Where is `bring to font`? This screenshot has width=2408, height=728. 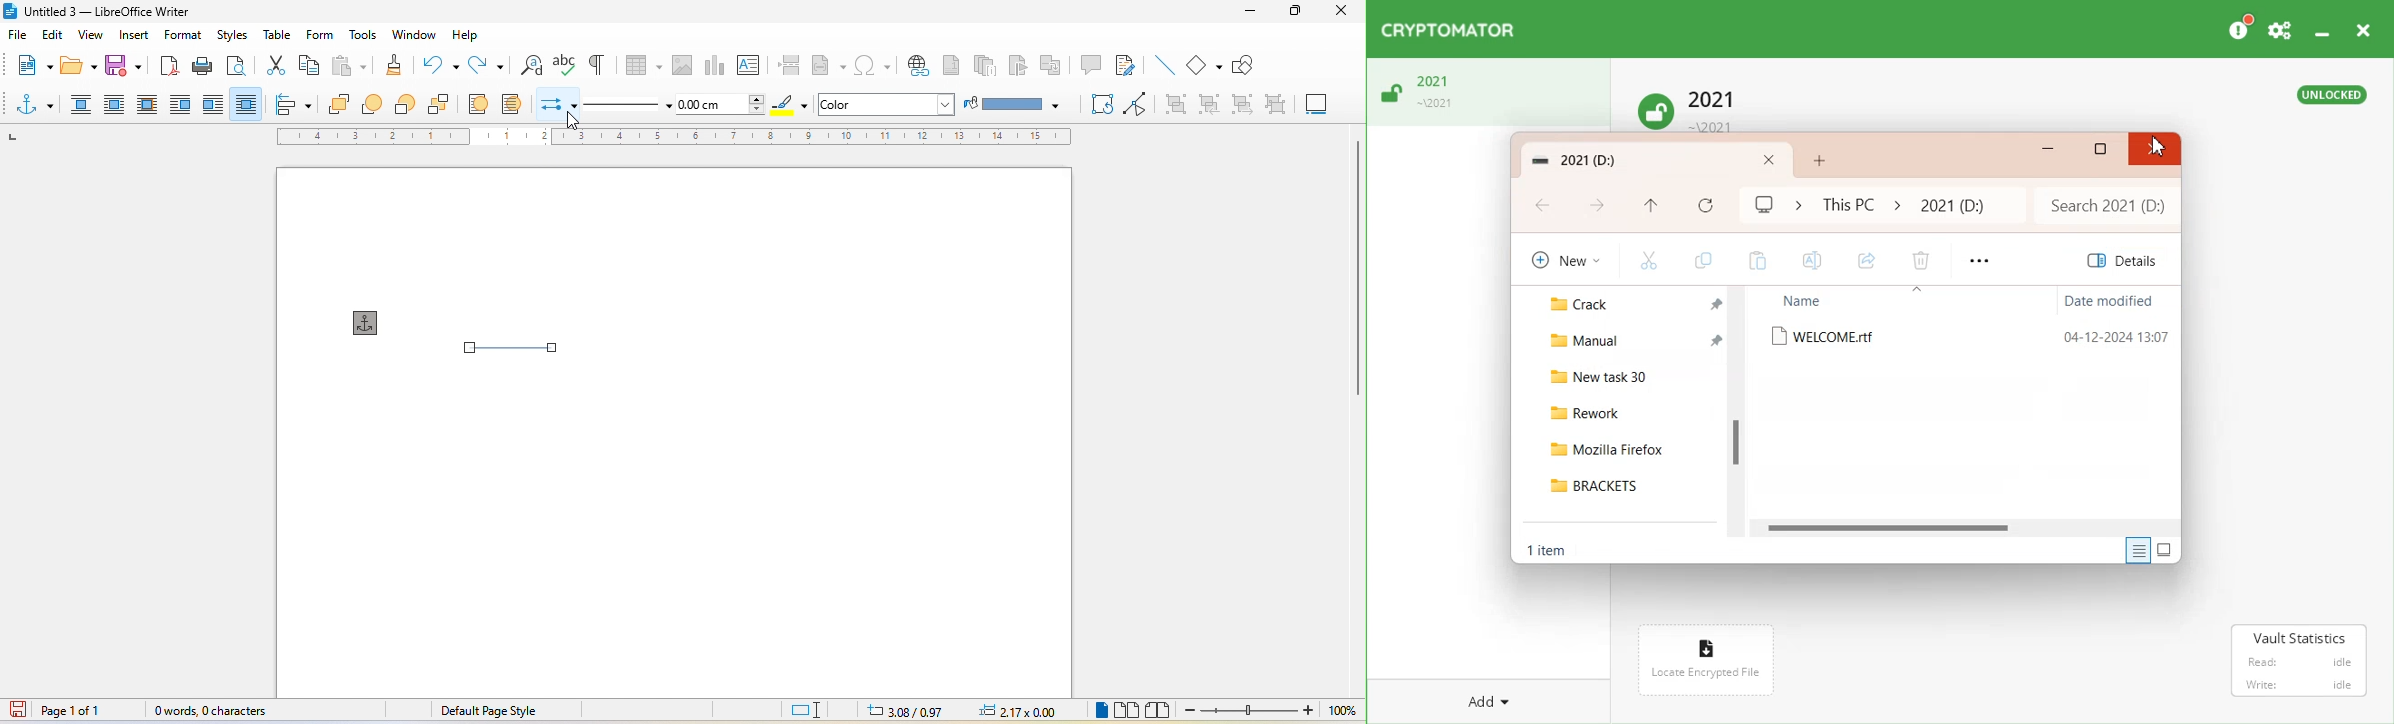
bring to font is located at coordinates (342, 104).